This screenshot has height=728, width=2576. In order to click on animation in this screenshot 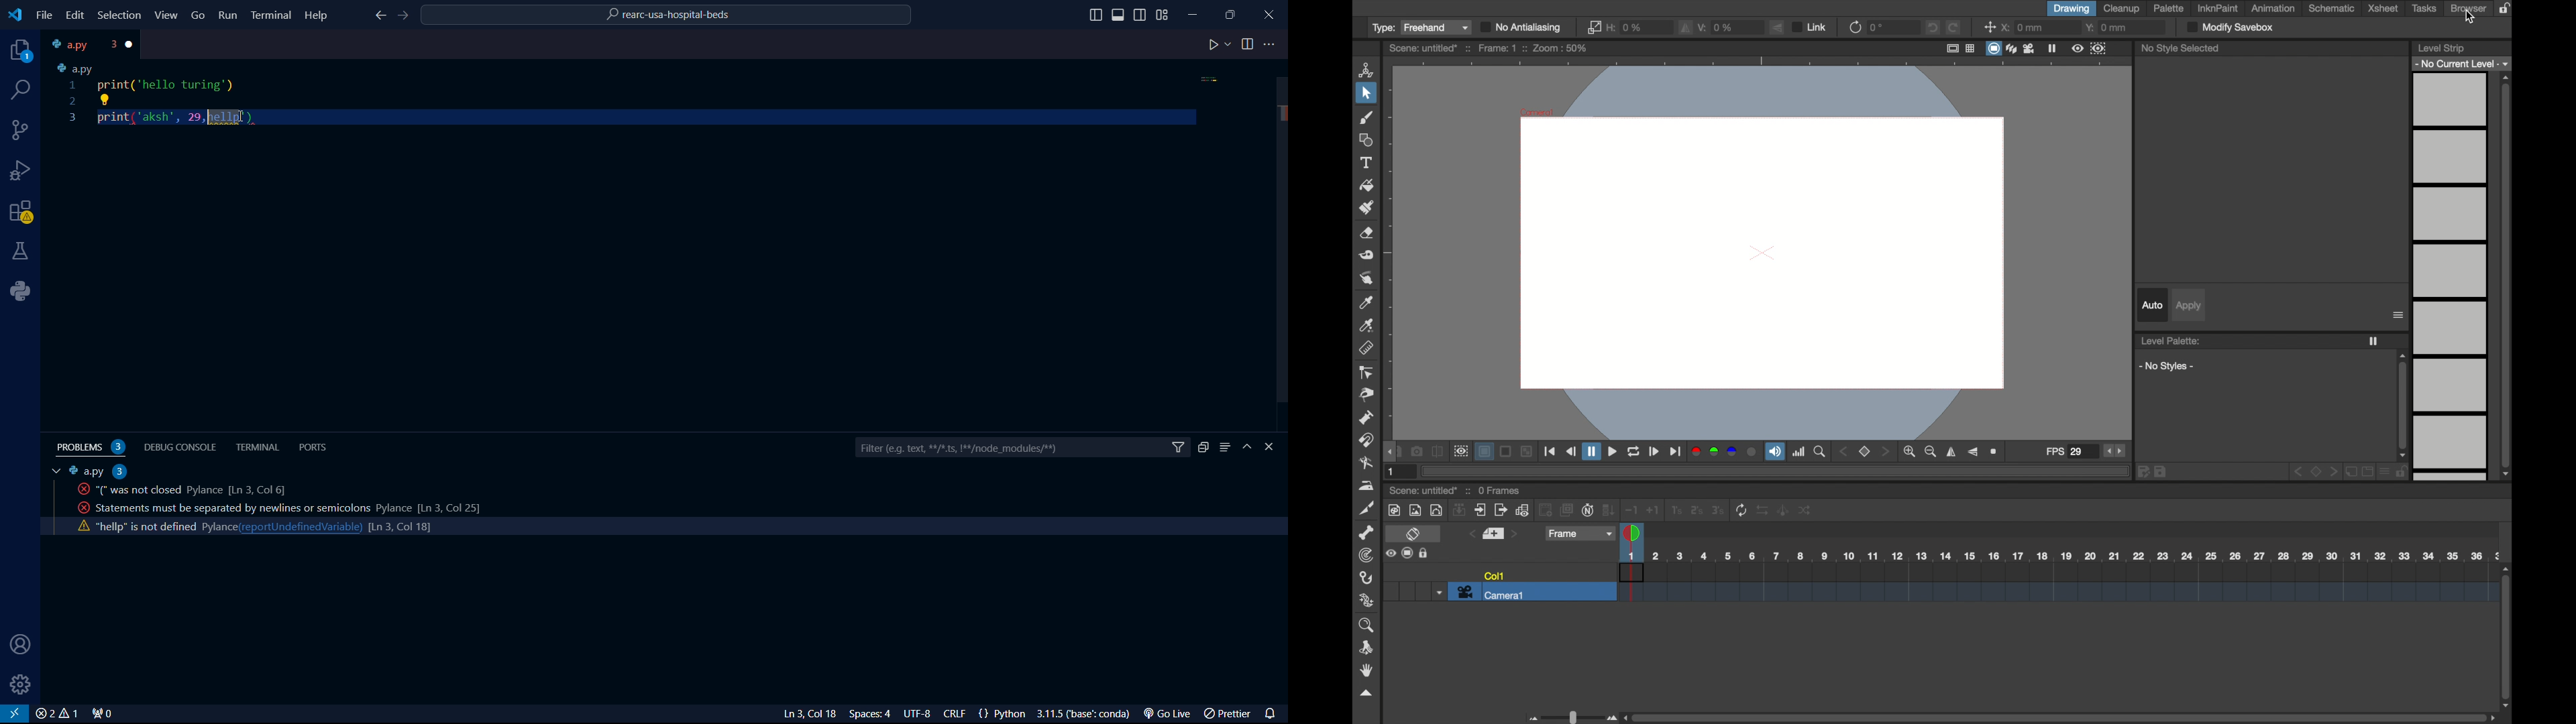, I will do `click(2274, 8)`.